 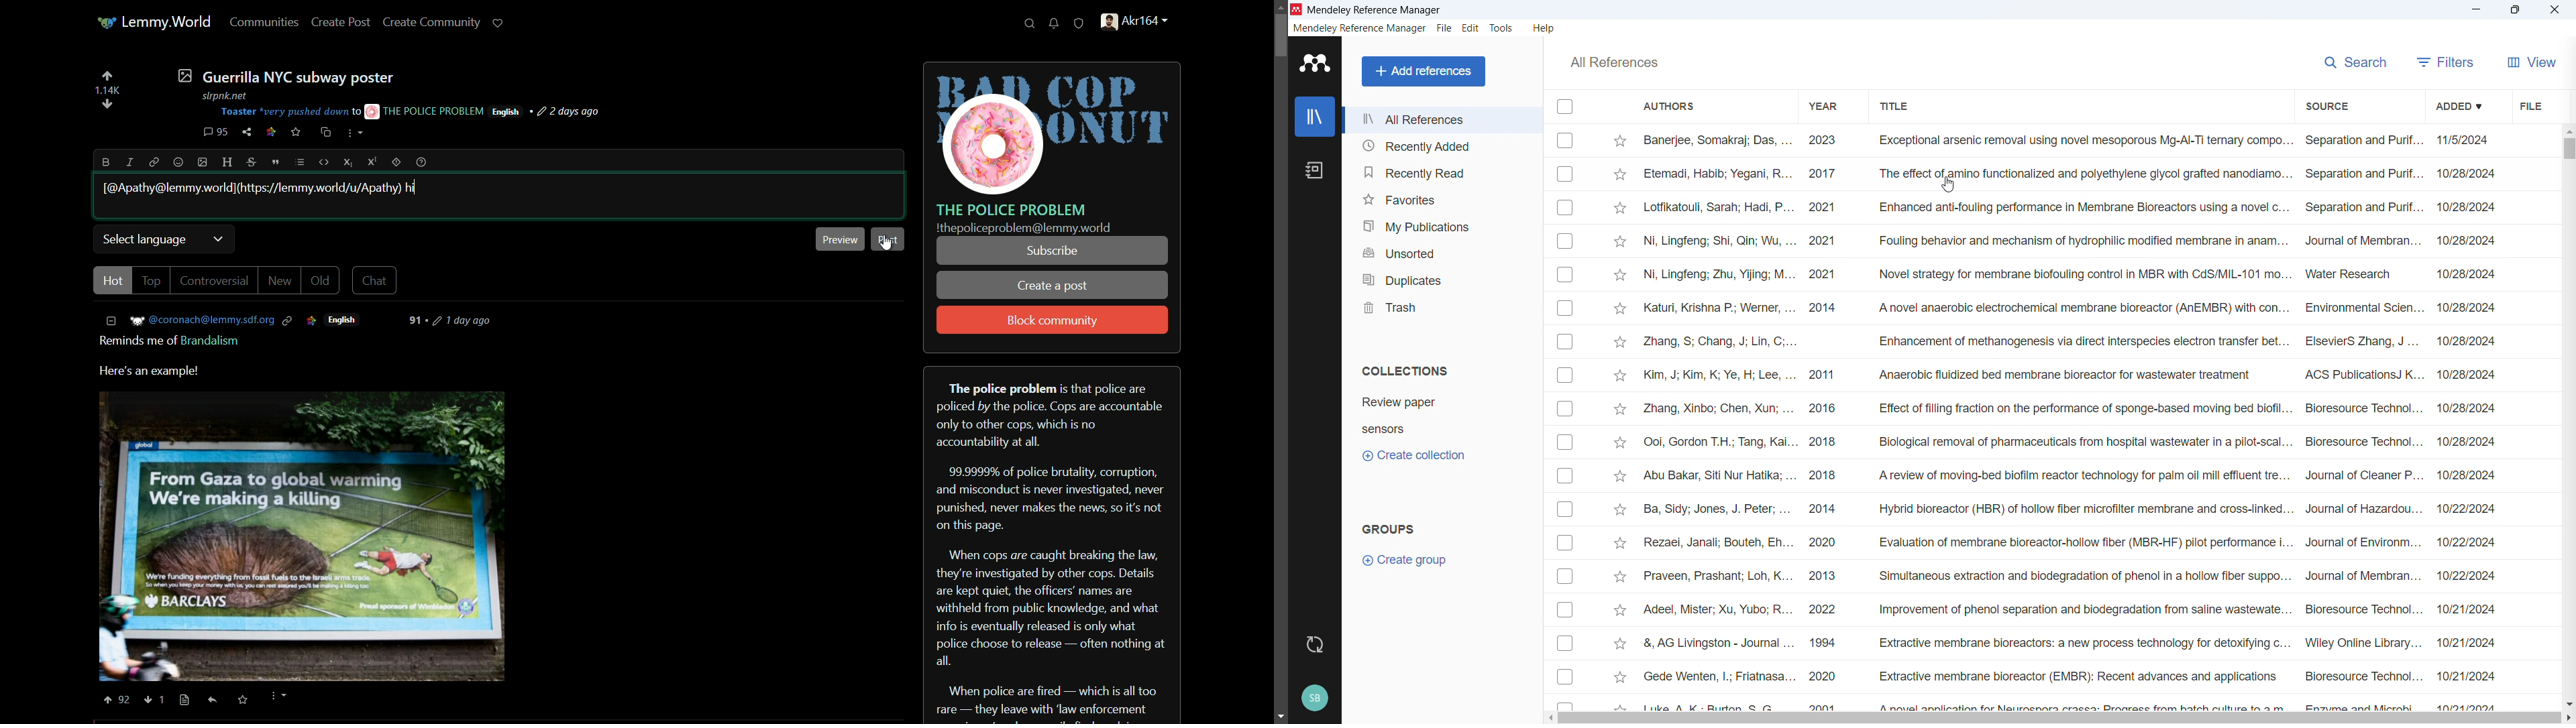 I want to click on sort by Year of publication, so click(x=1825, y=106).